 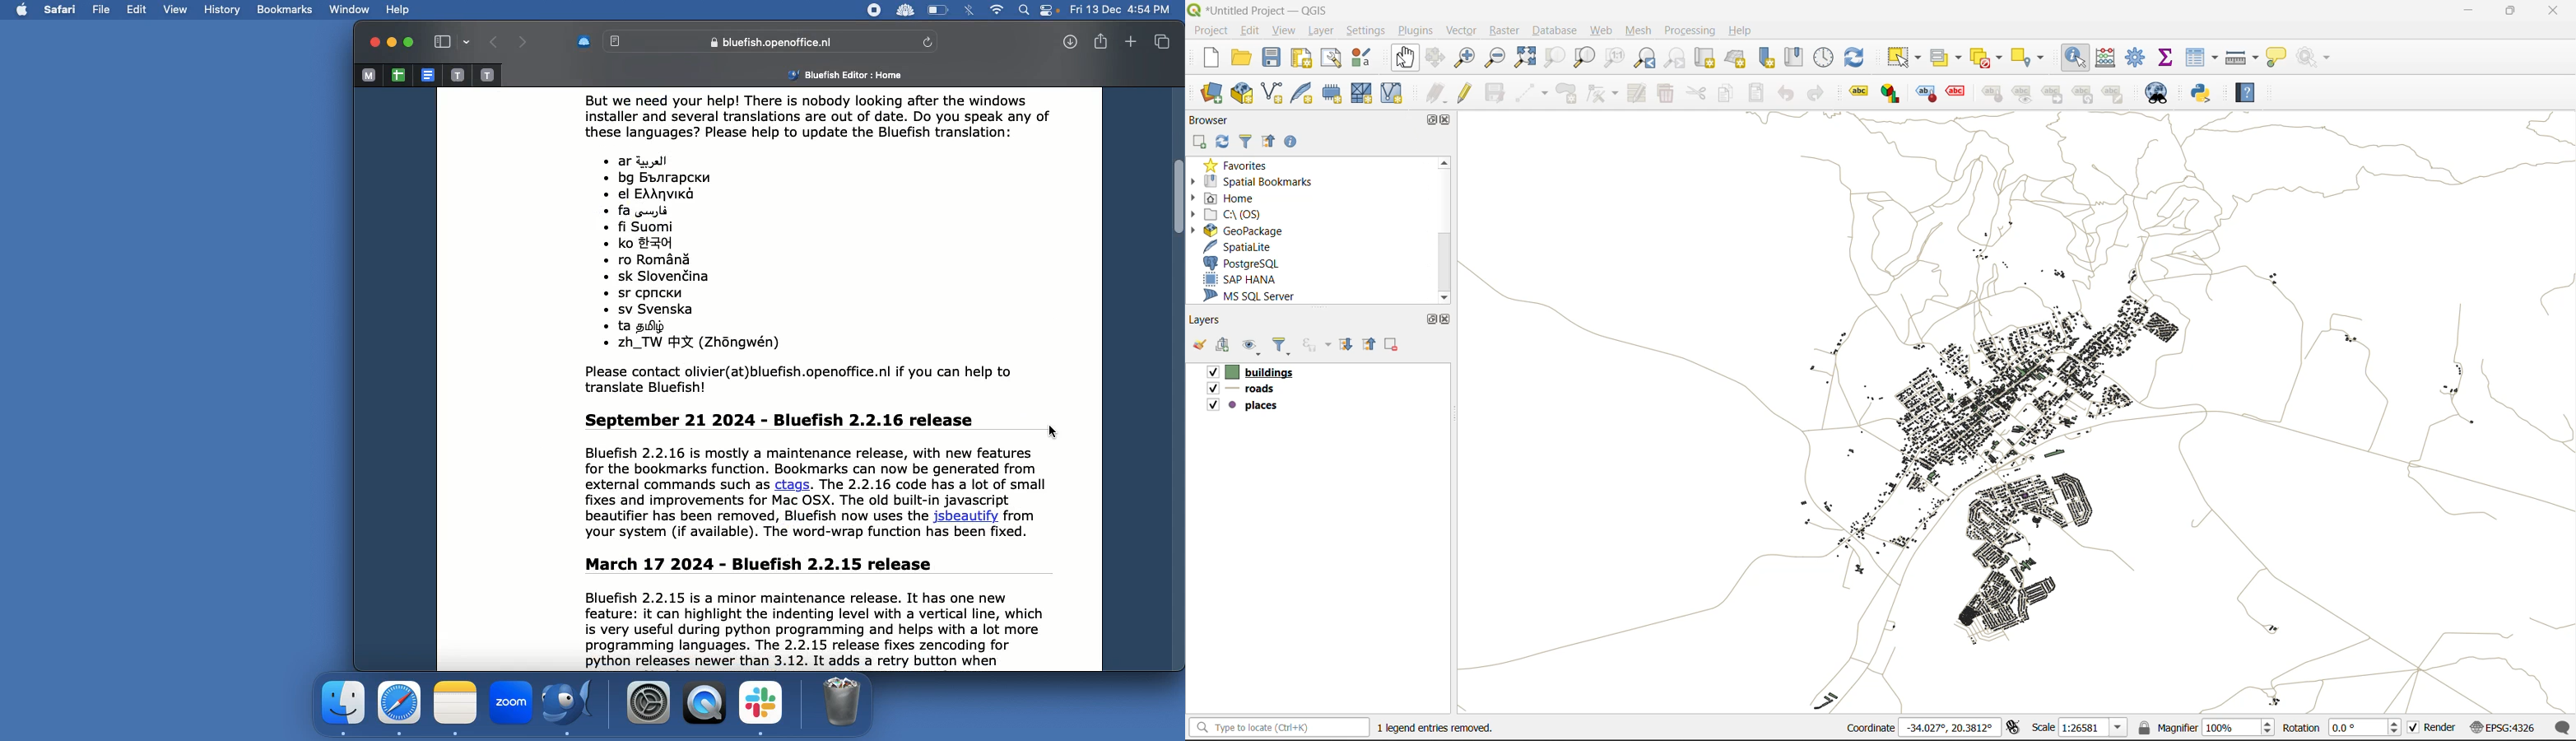 I want to click on Description of September 21 2024 - Bluefish 2.2.16 release, so click(x=835, y=479).